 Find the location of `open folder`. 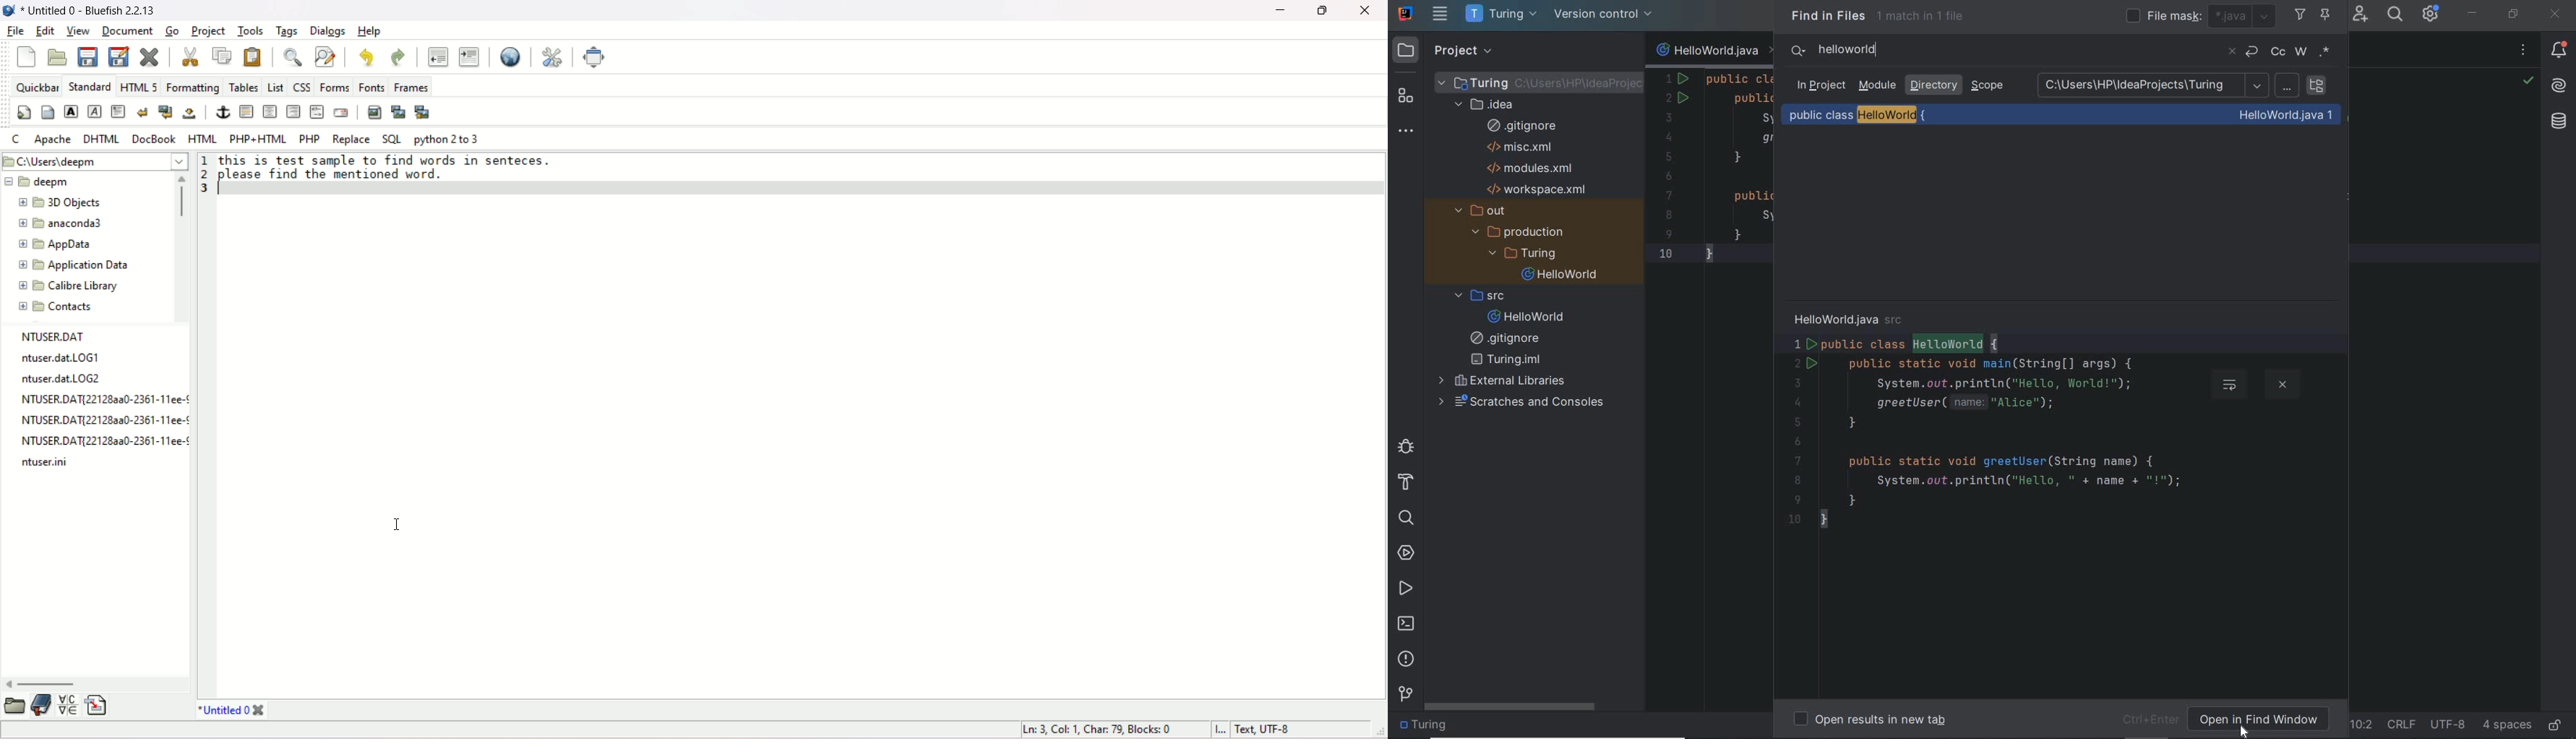

open folder is located at coordinates (13, 705).